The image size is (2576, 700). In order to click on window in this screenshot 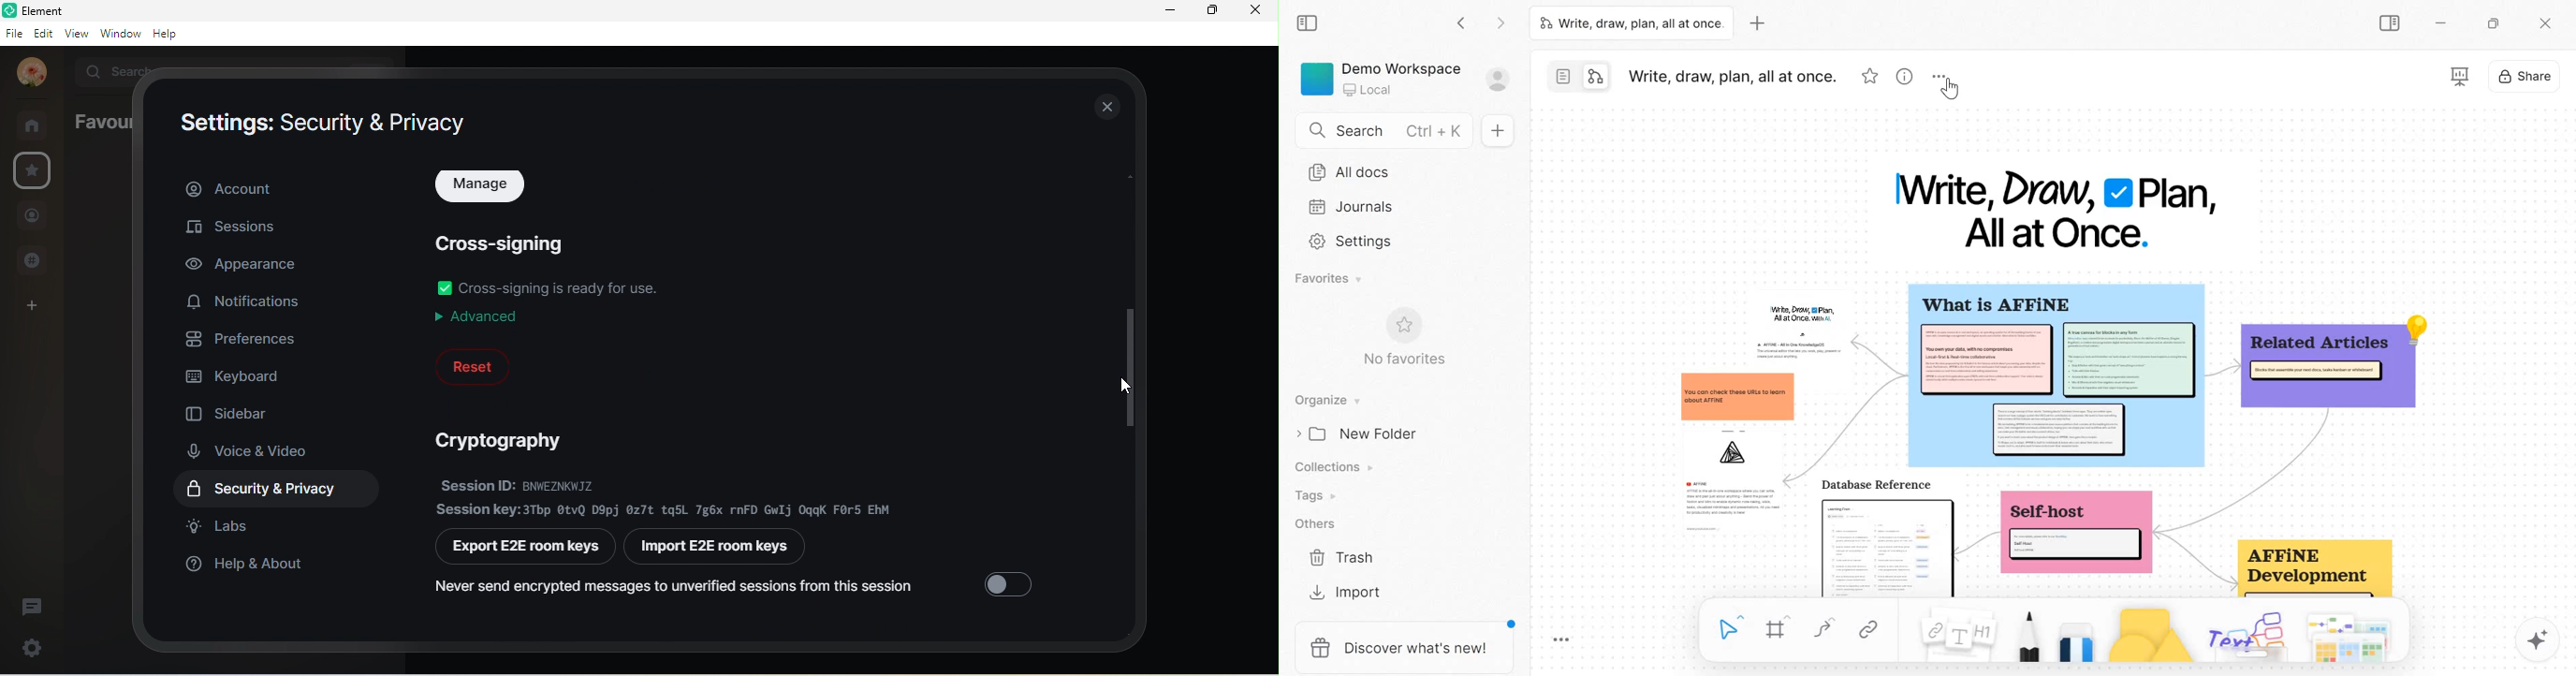, I will do `click(122, 35)`.